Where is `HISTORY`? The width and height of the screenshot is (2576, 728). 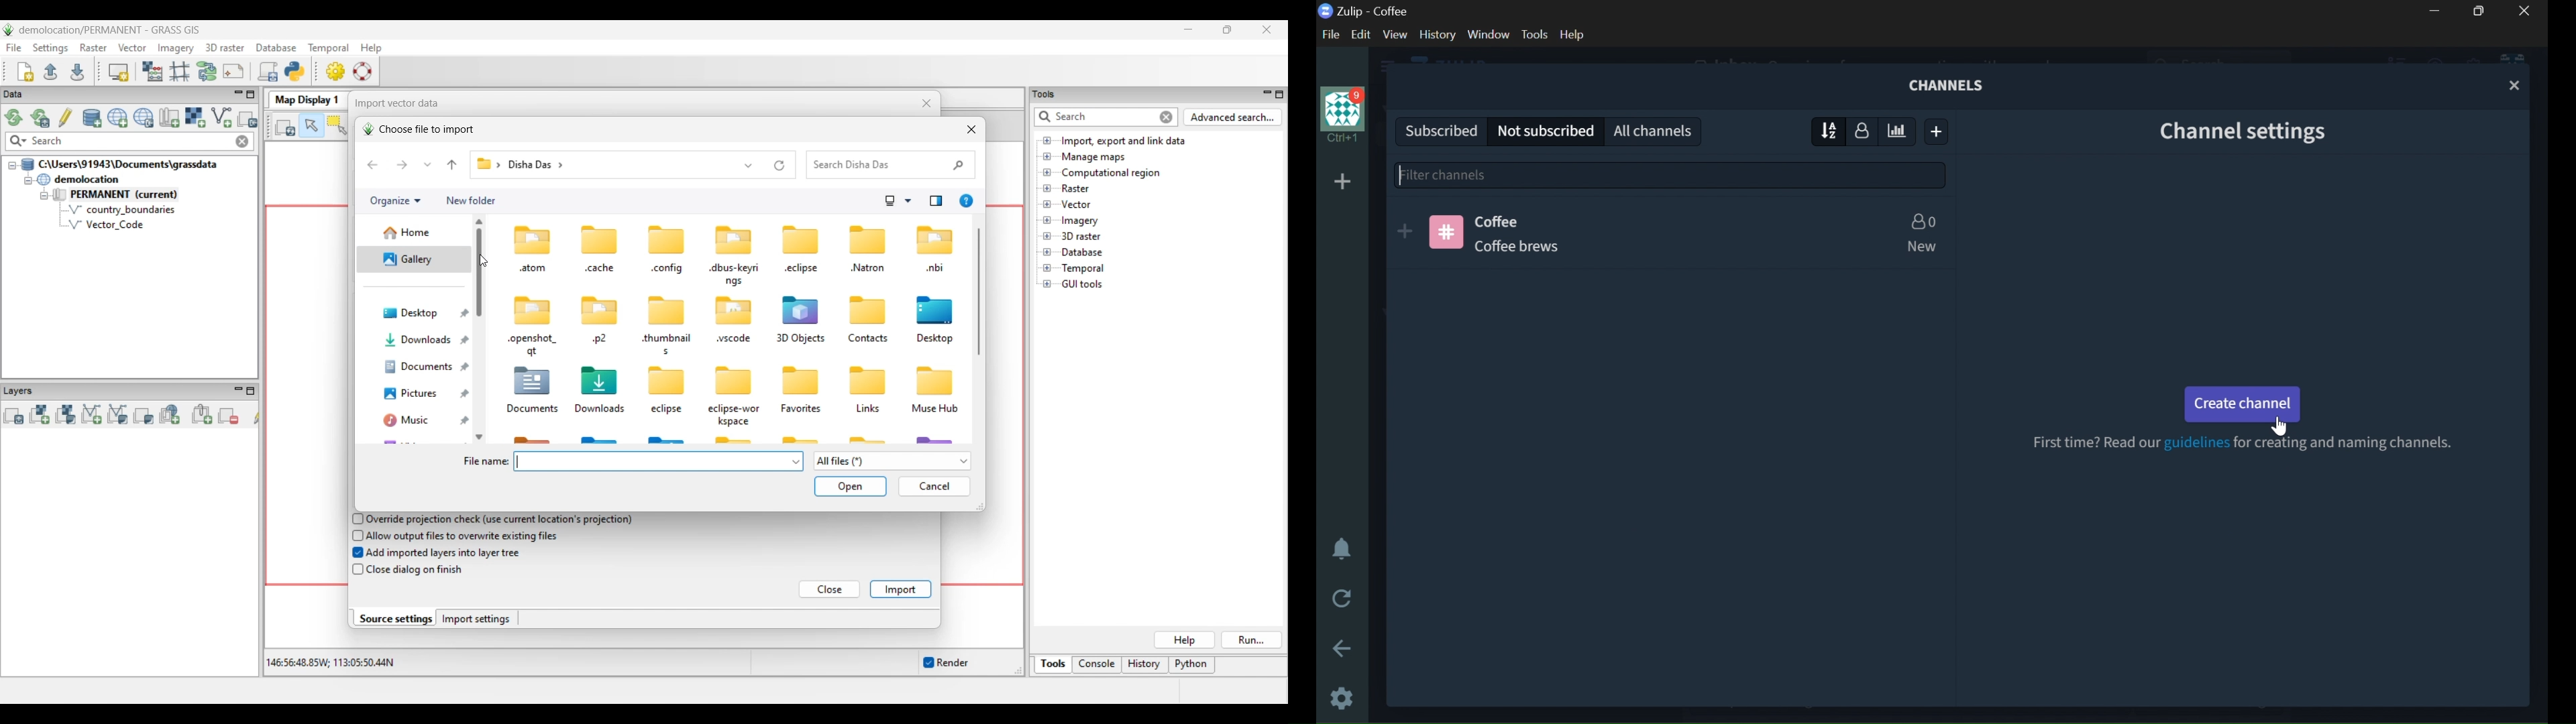 HISTORY is located at coordinates (1438, 34).